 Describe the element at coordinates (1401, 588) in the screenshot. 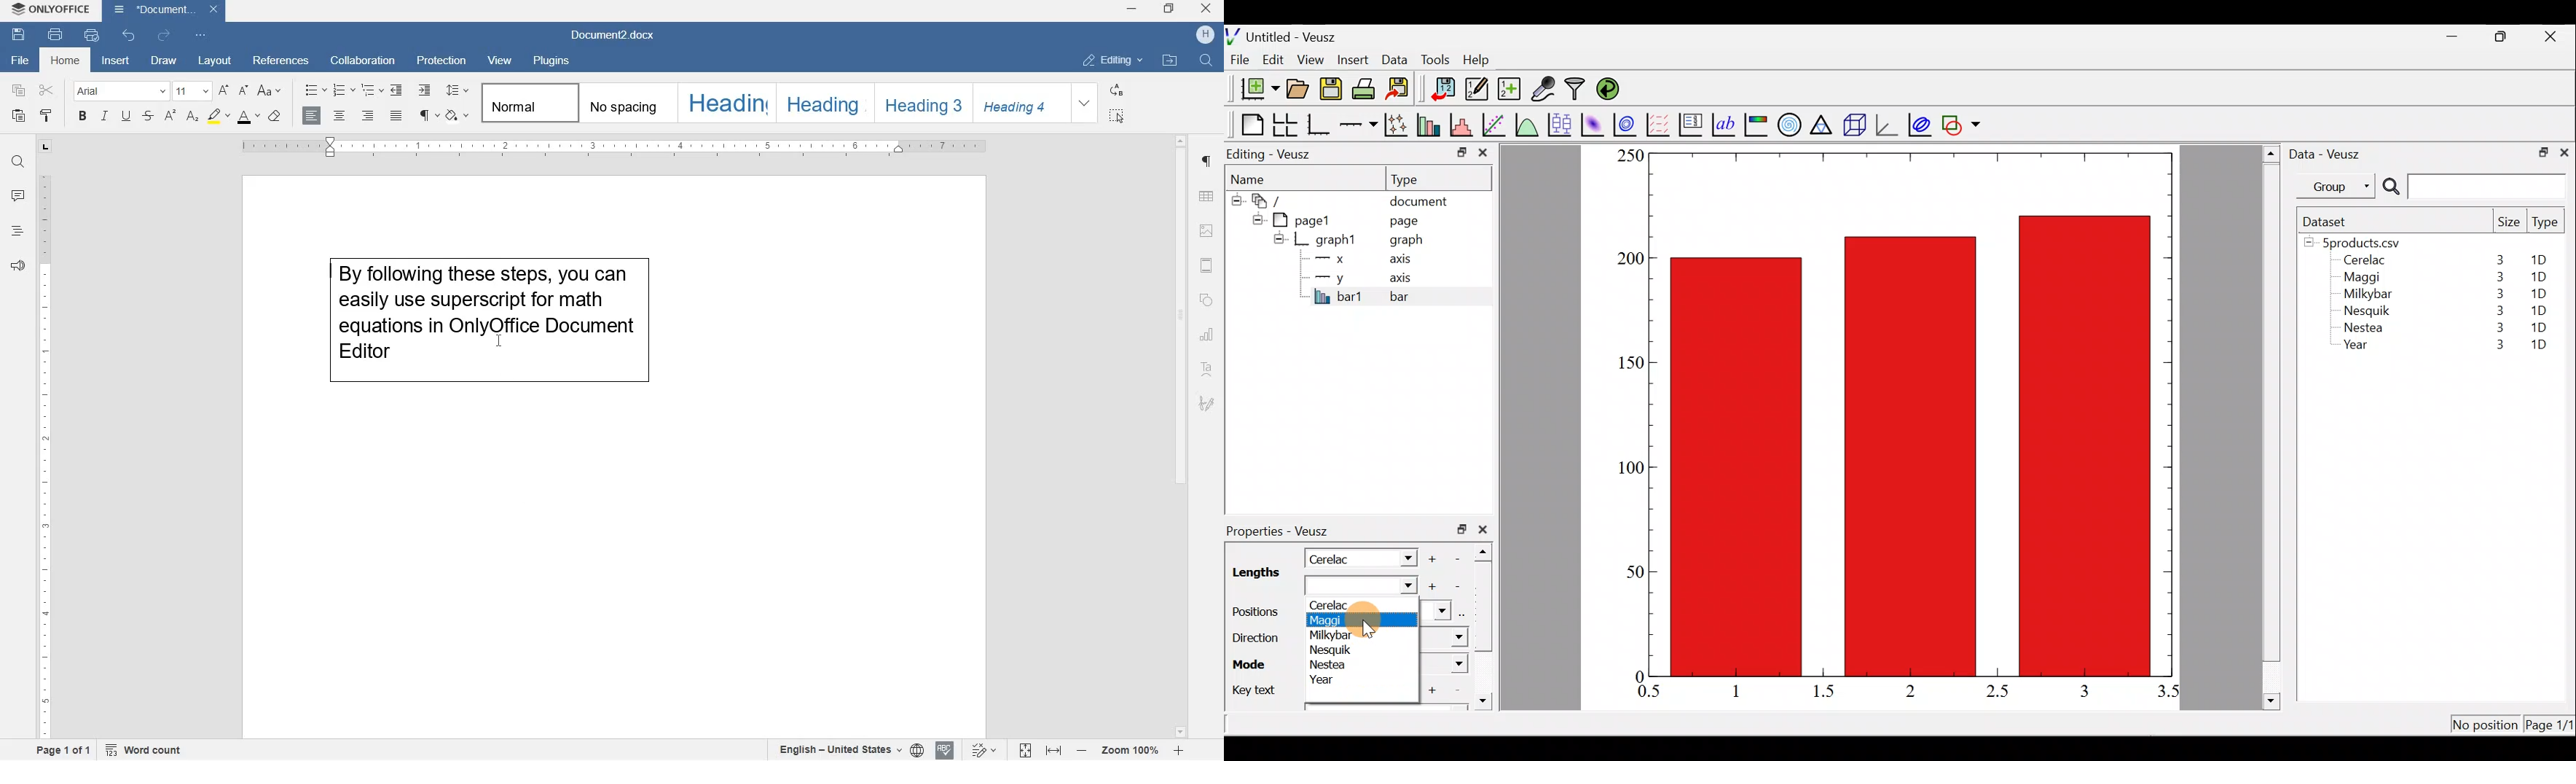

I see `Cursor` at that location.